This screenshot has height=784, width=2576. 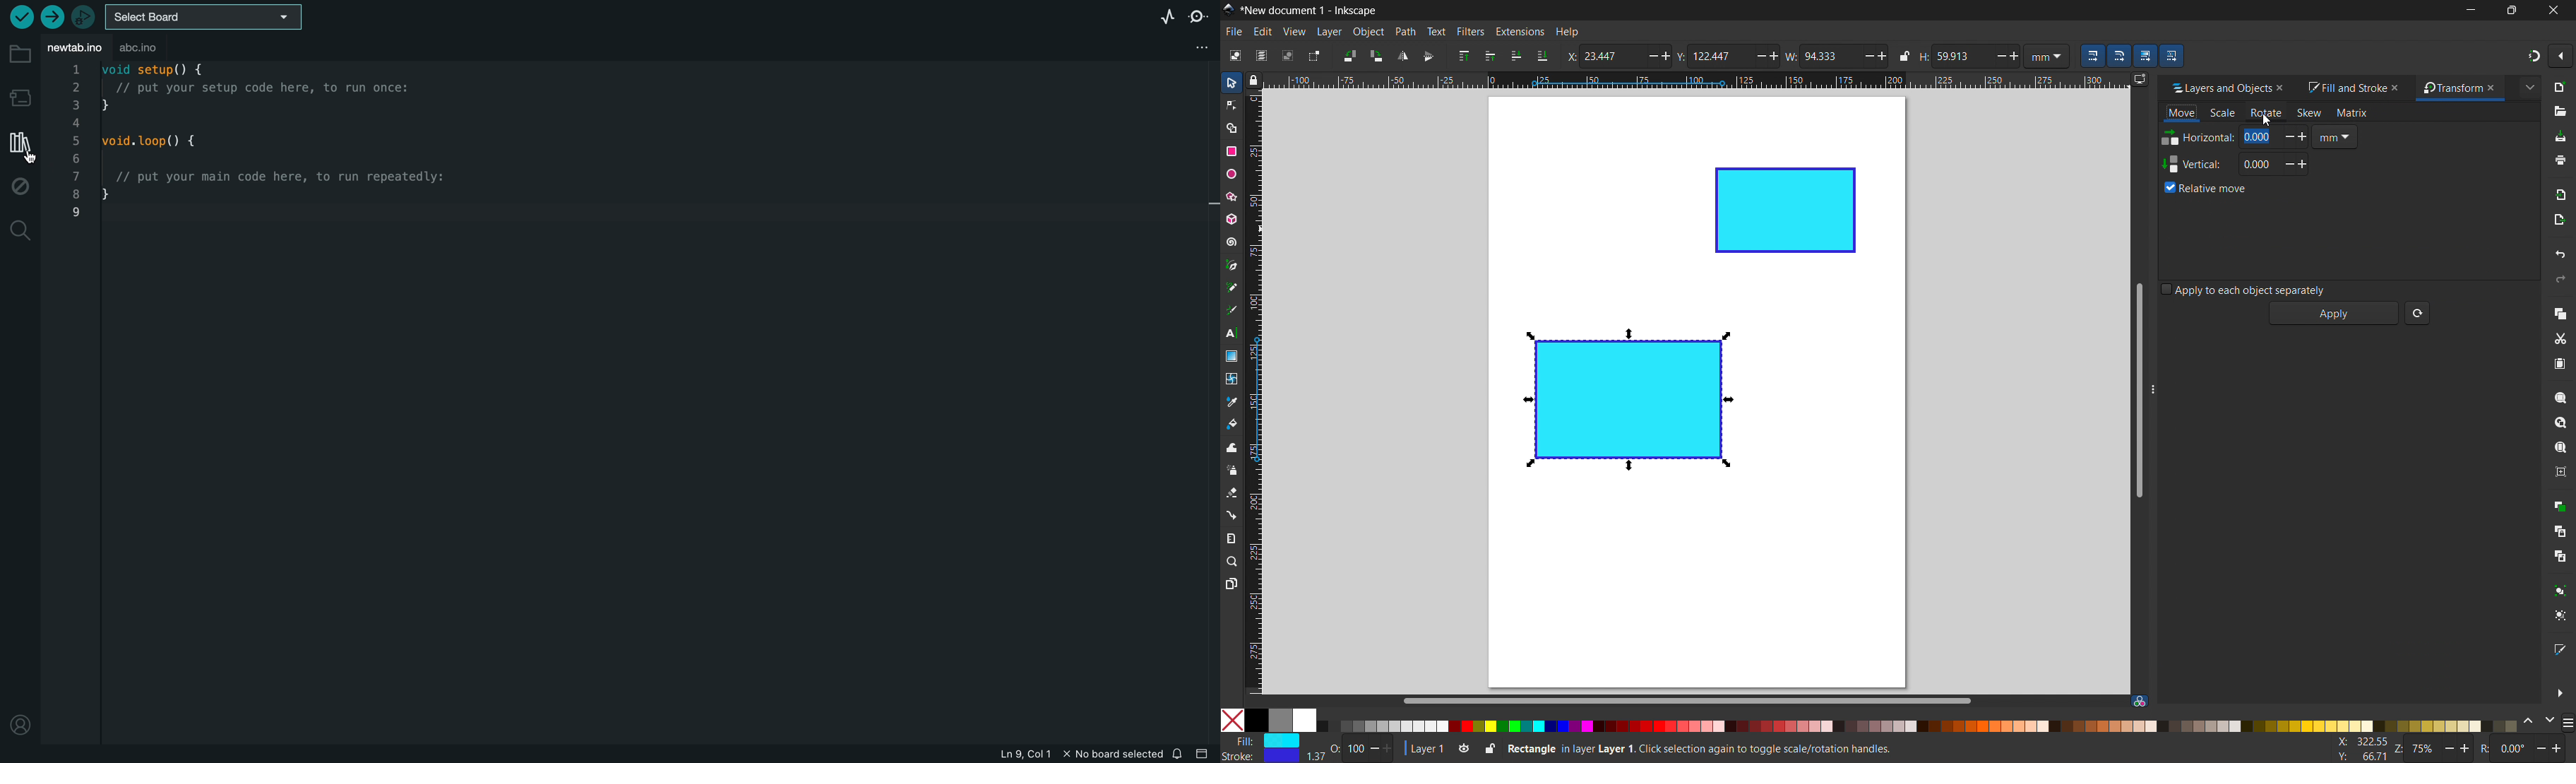 What do you see at coordinates (2417, 313) in the screenshot?
I see `reset` at bounding box center [2417, 313].